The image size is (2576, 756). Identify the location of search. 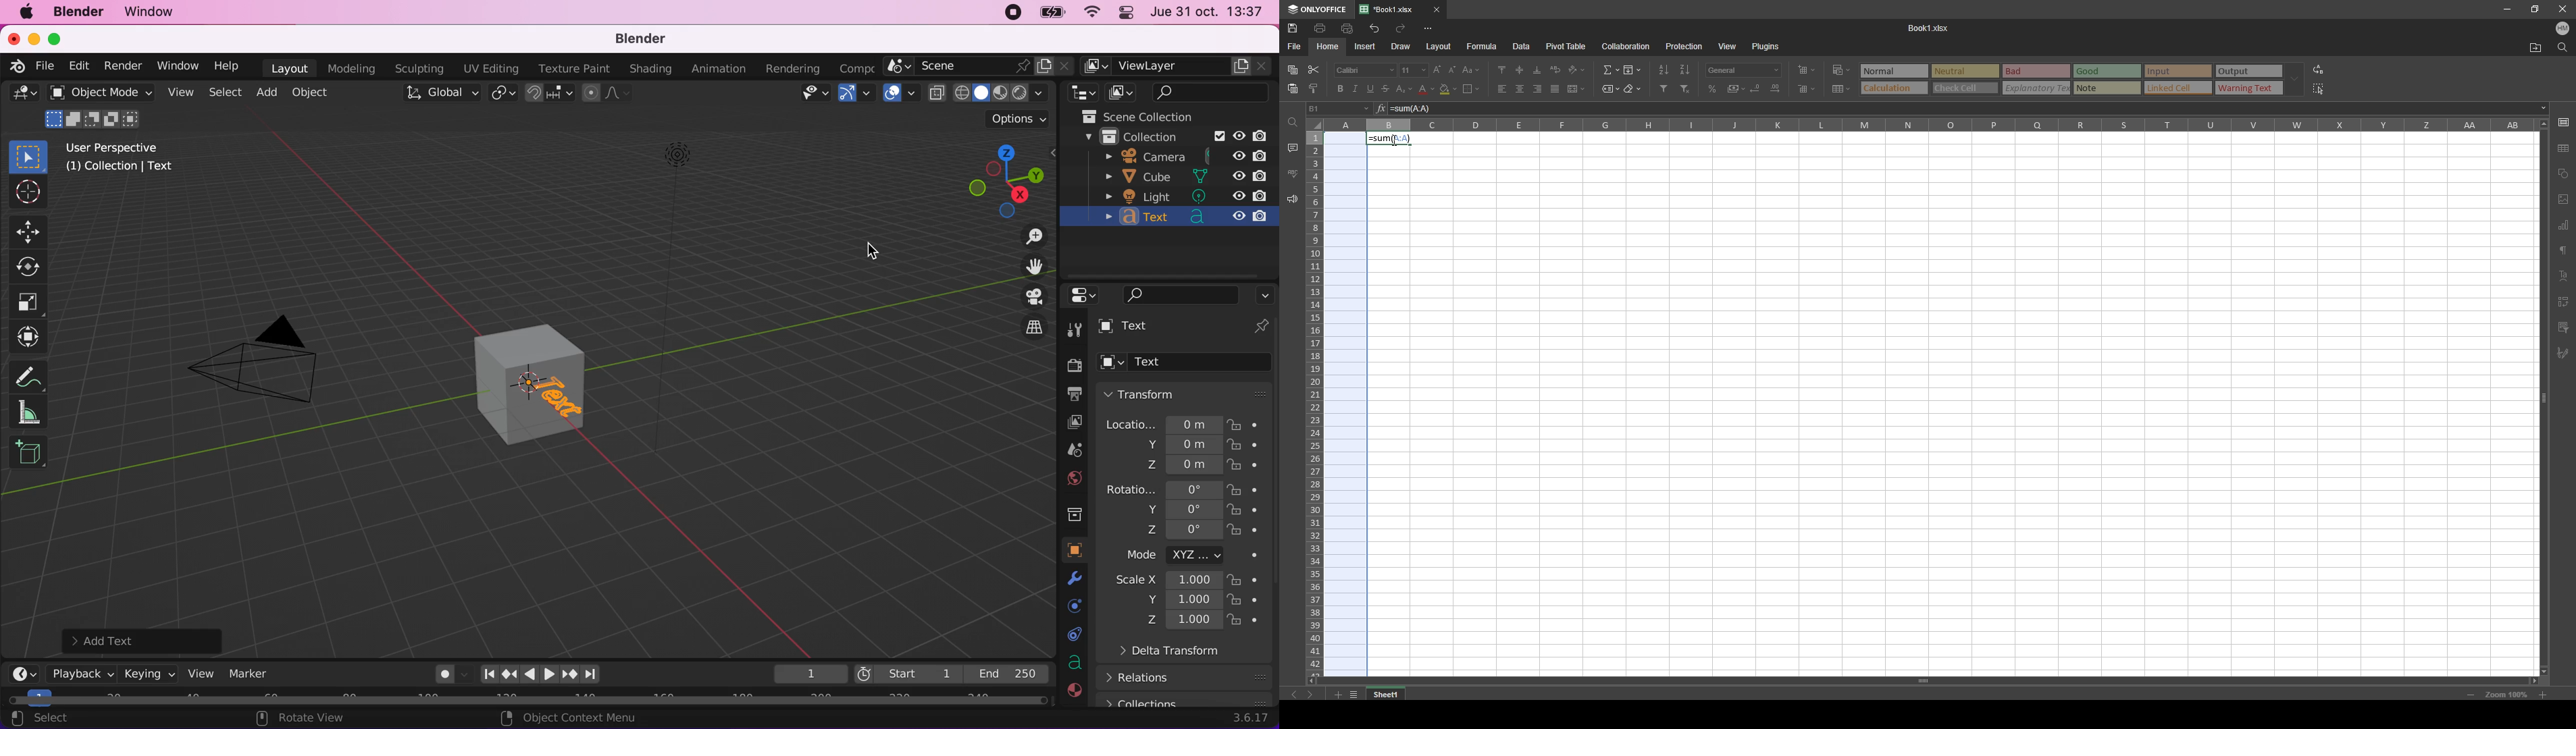
(2562, 47).